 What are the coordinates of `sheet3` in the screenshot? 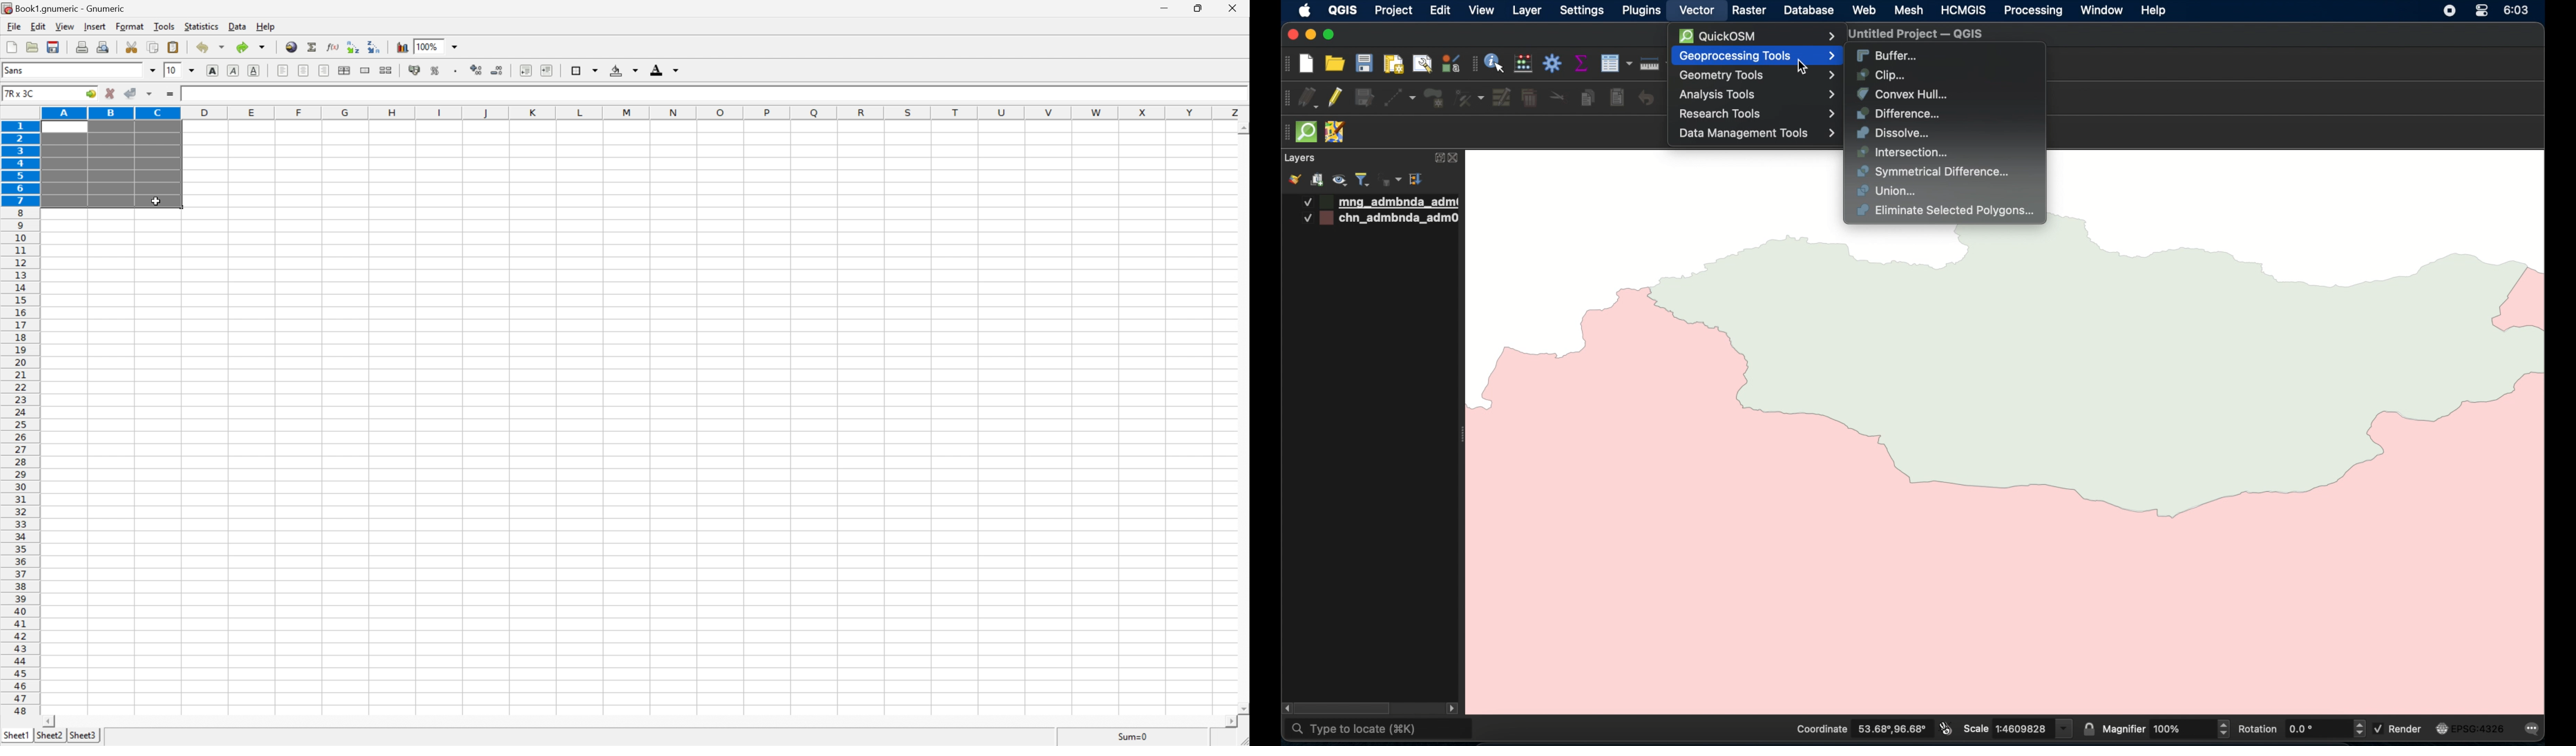 It's located at (83, 737).